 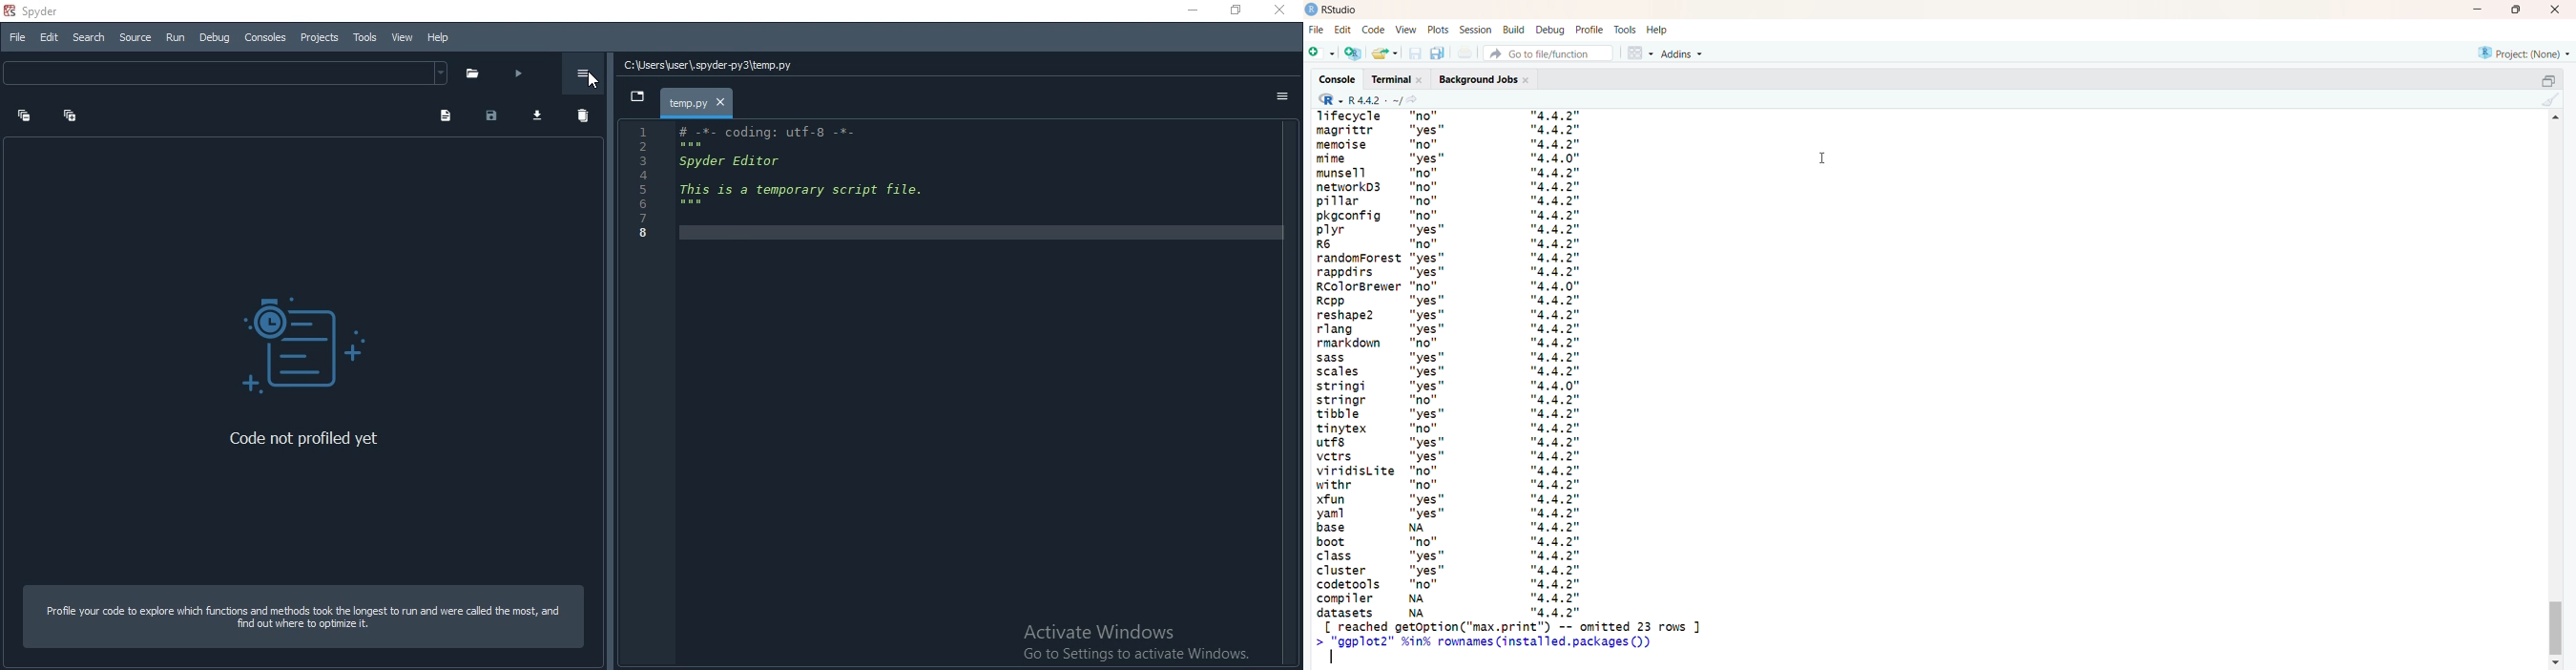 What do you see at coordinates (305, 617) in the screenshot?
I see `Profile your code to explore which functions and methods took the longest to run and were called the most, and find out where to optimise it` at bounding box center [305, 617].